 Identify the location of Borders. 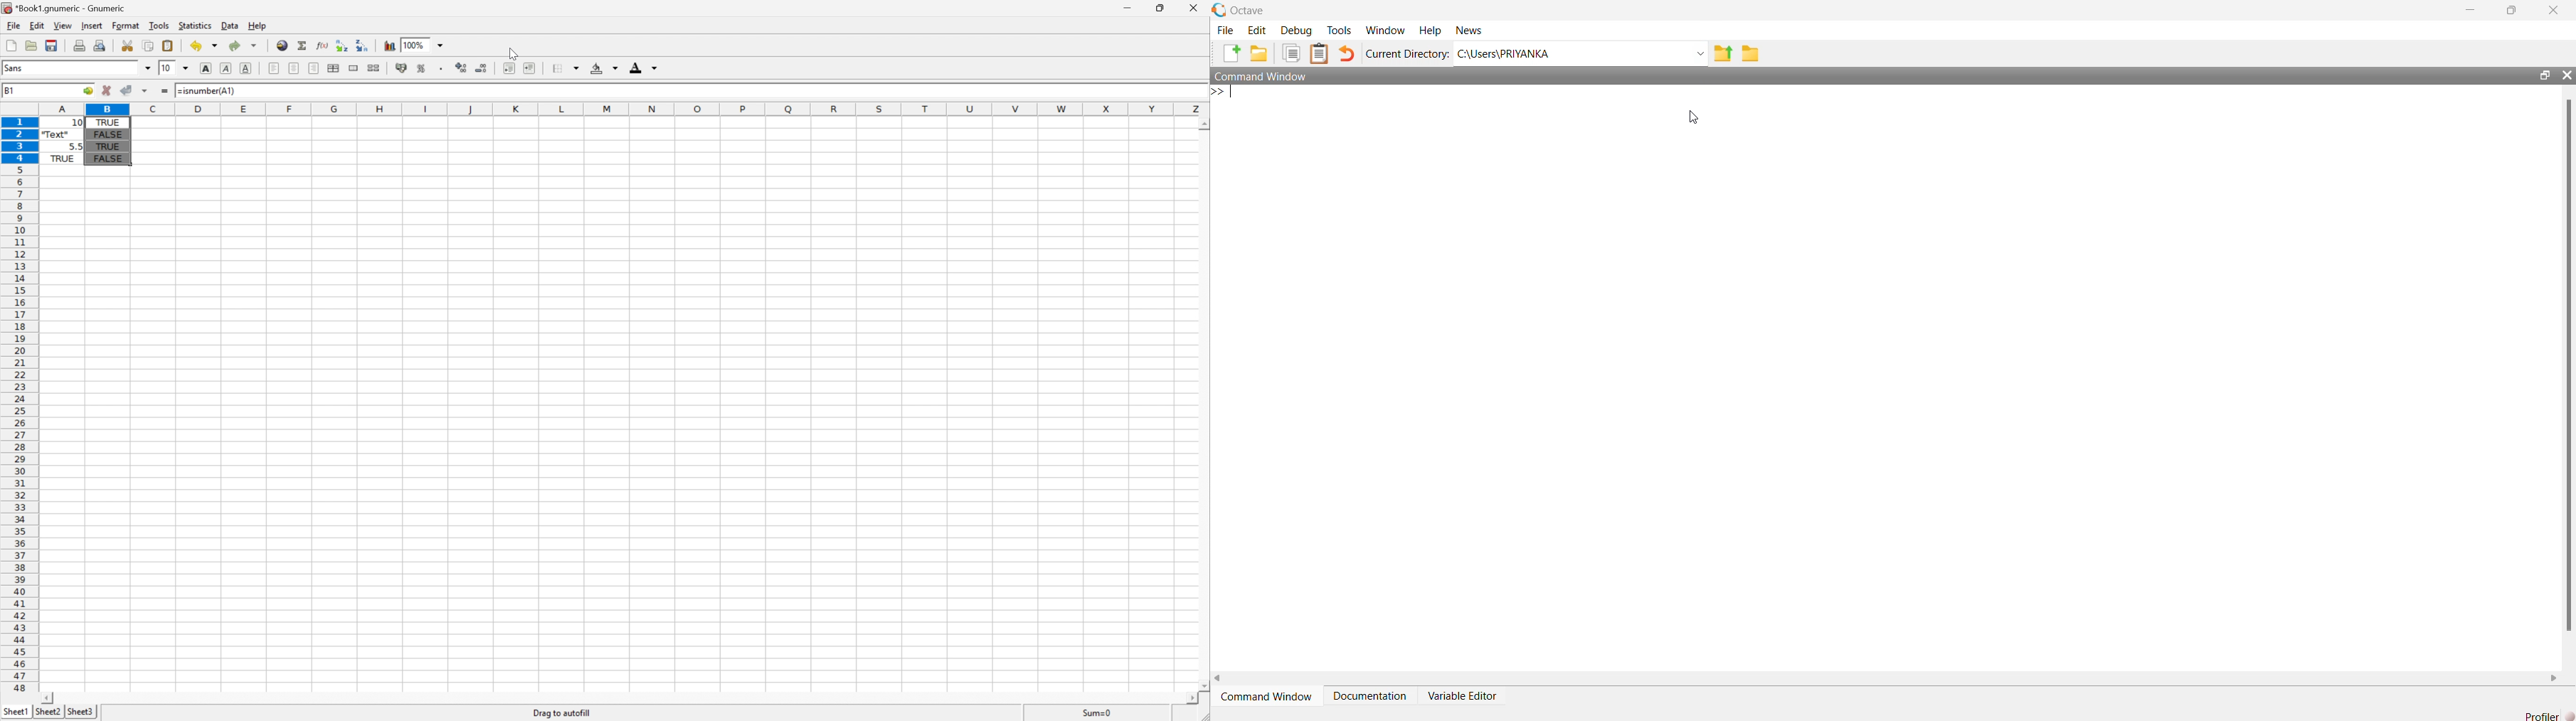
(565, 68).